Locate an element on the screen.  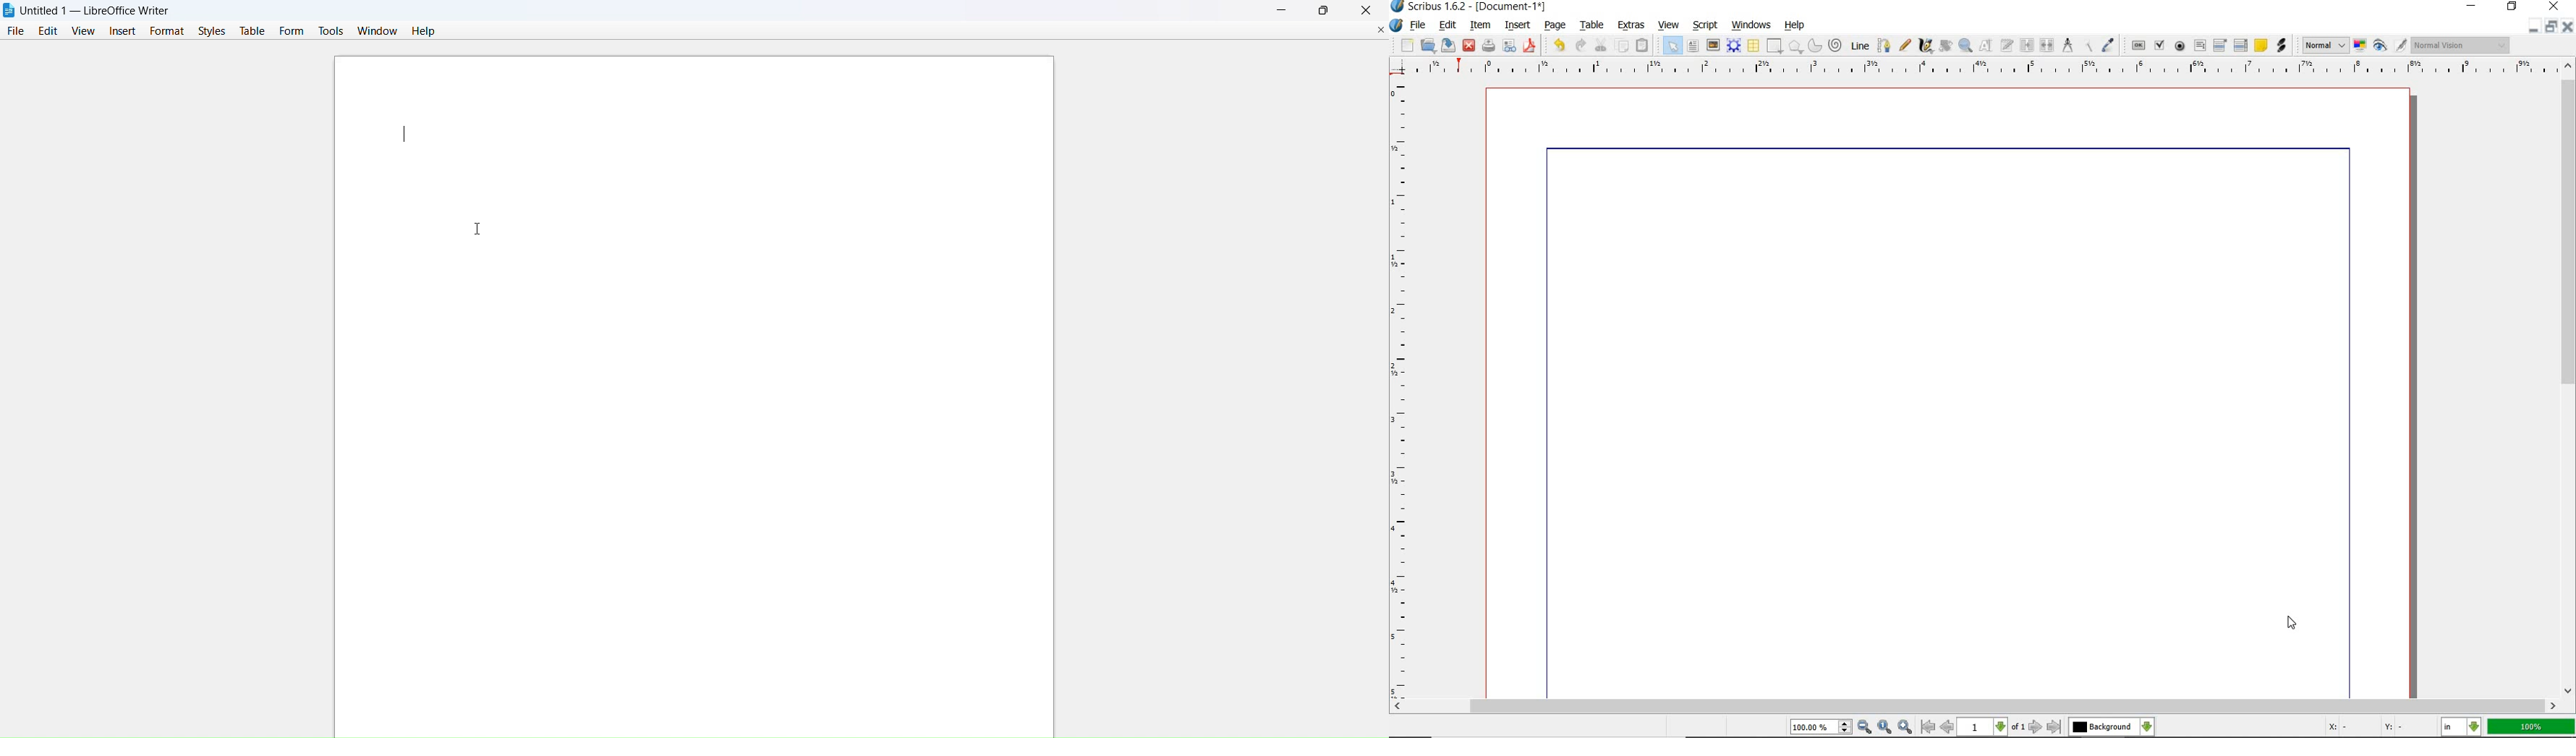
windows is located at coordinates (1752, 25).